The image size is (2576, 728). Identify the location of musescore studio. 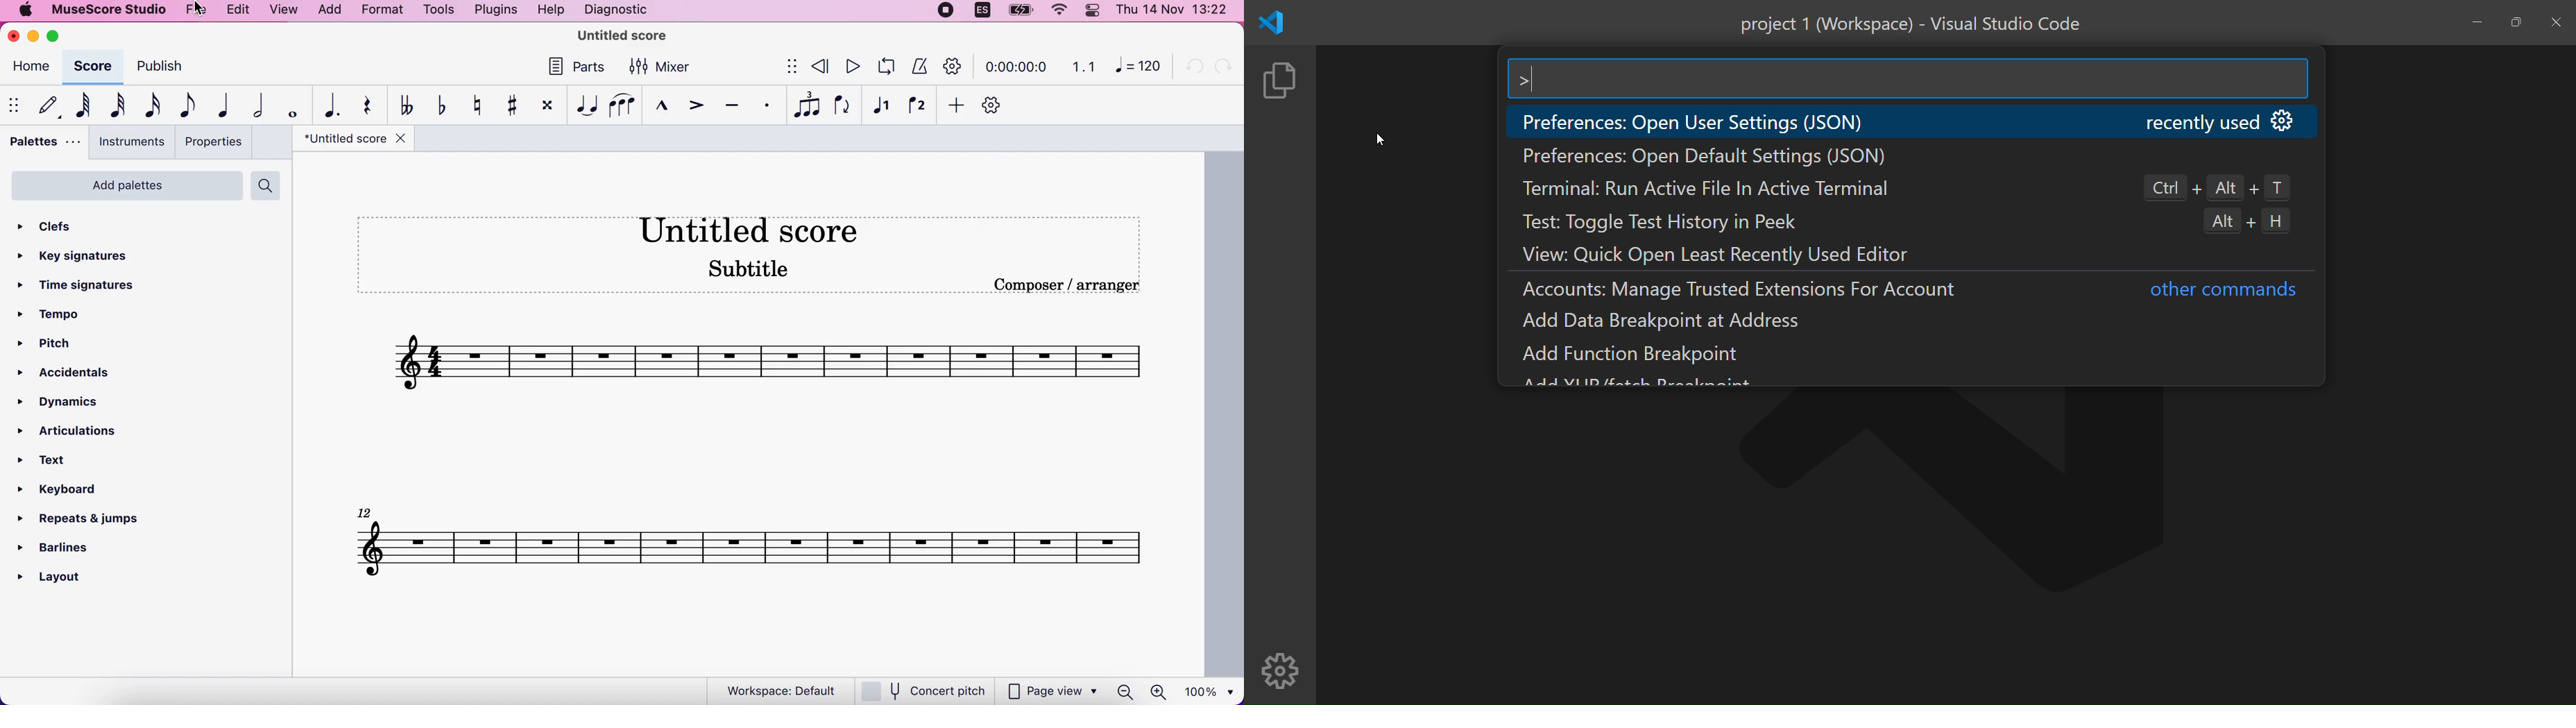
(110, 12).